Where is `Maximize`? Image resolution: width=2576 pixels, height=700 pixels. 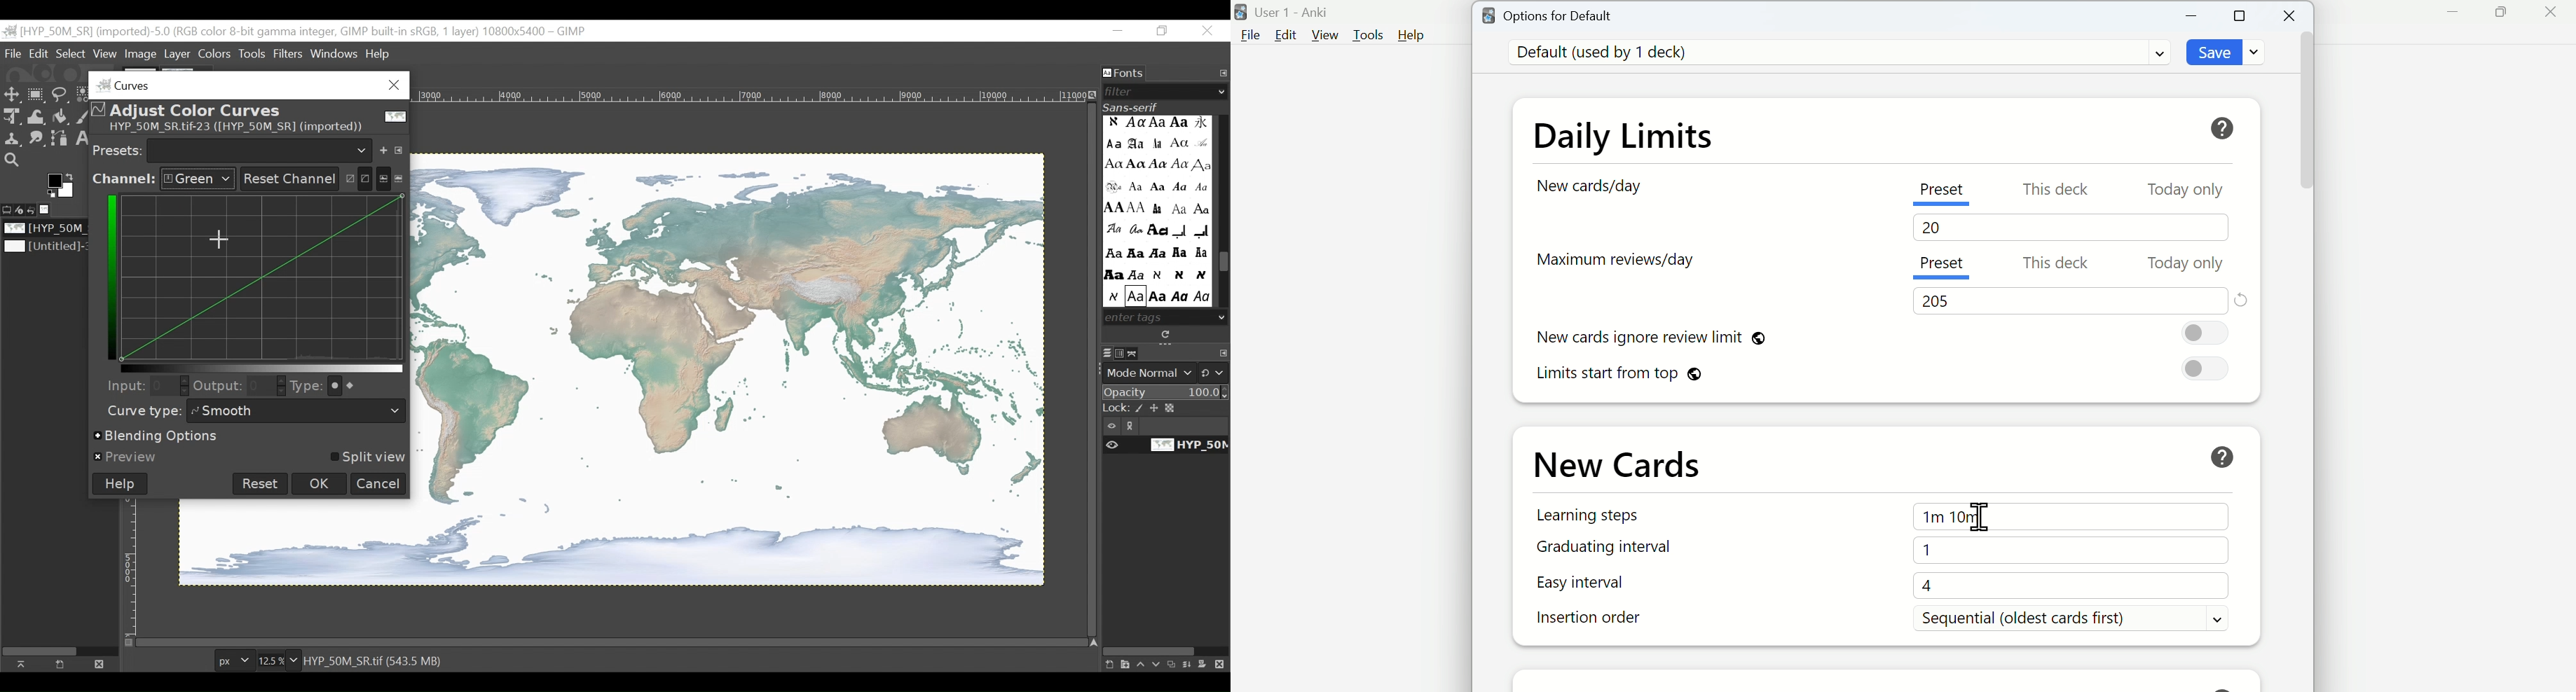 Maximize is located at coordinates (2243, 17).